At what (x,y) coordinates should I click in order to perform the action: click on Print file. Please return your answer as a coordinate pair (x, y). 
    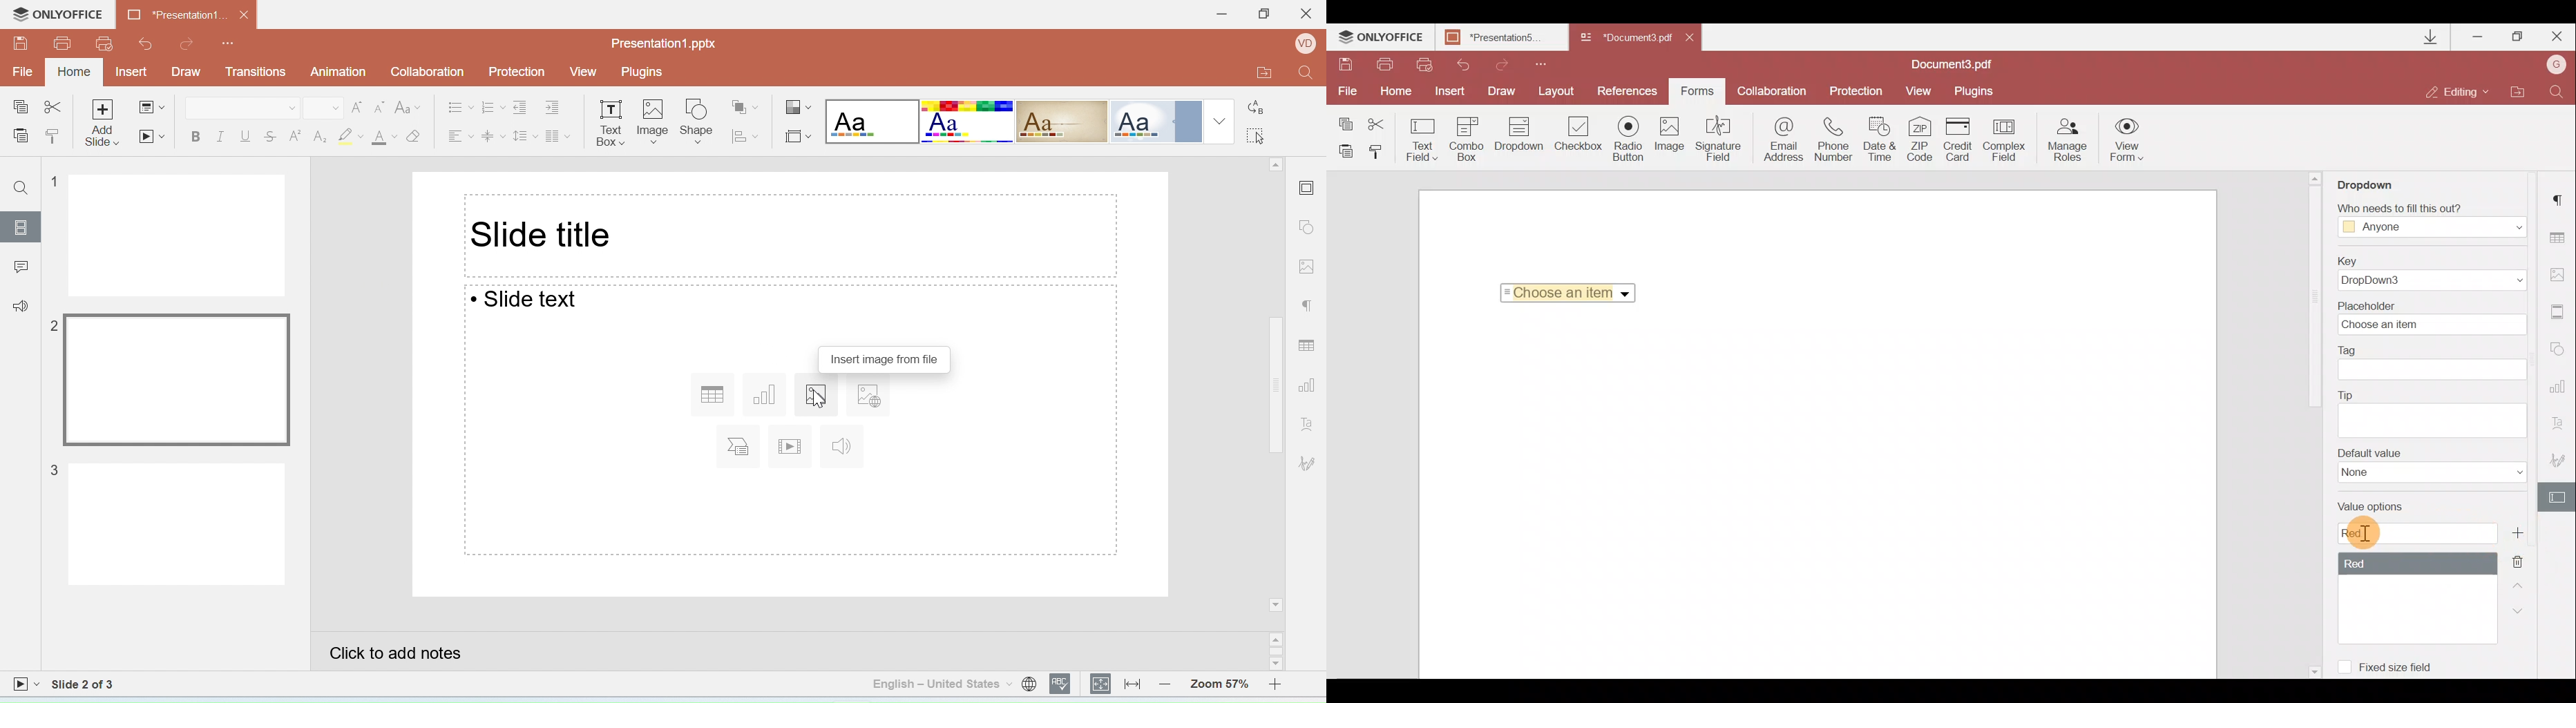
    Looking at the image, I should click on (1389, 64).